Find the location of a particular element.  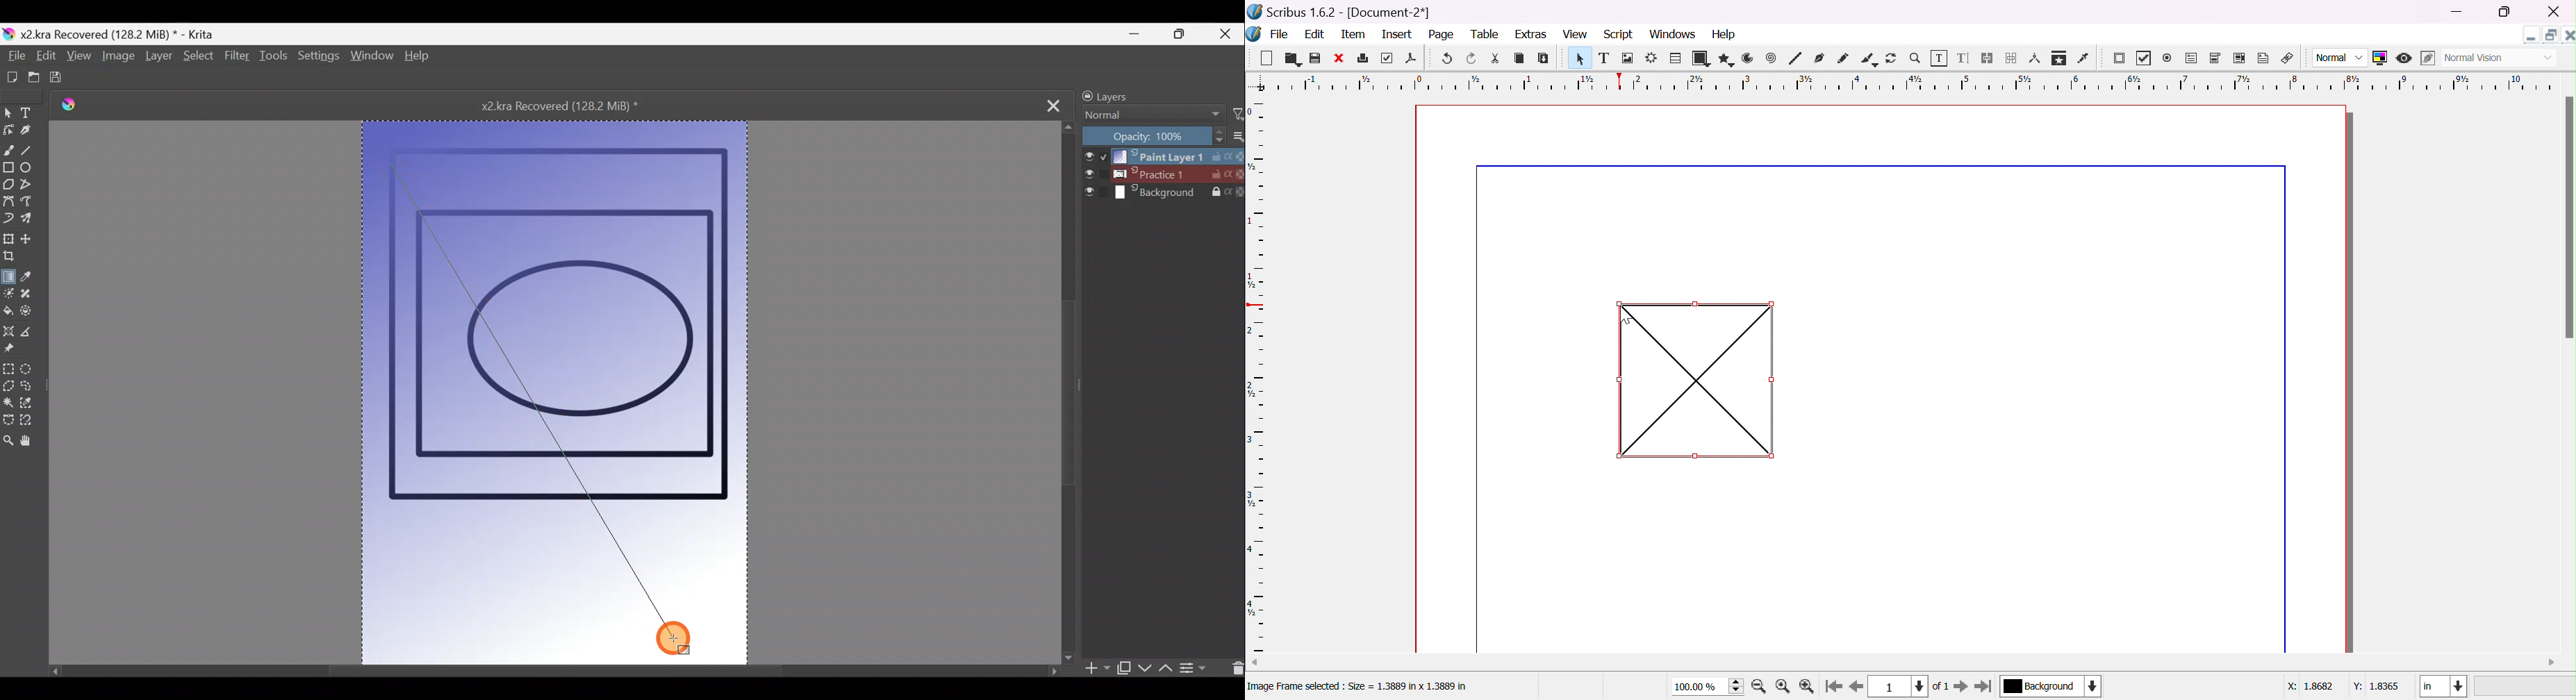

zoom to 100% is located at coordinates (1784, 687).